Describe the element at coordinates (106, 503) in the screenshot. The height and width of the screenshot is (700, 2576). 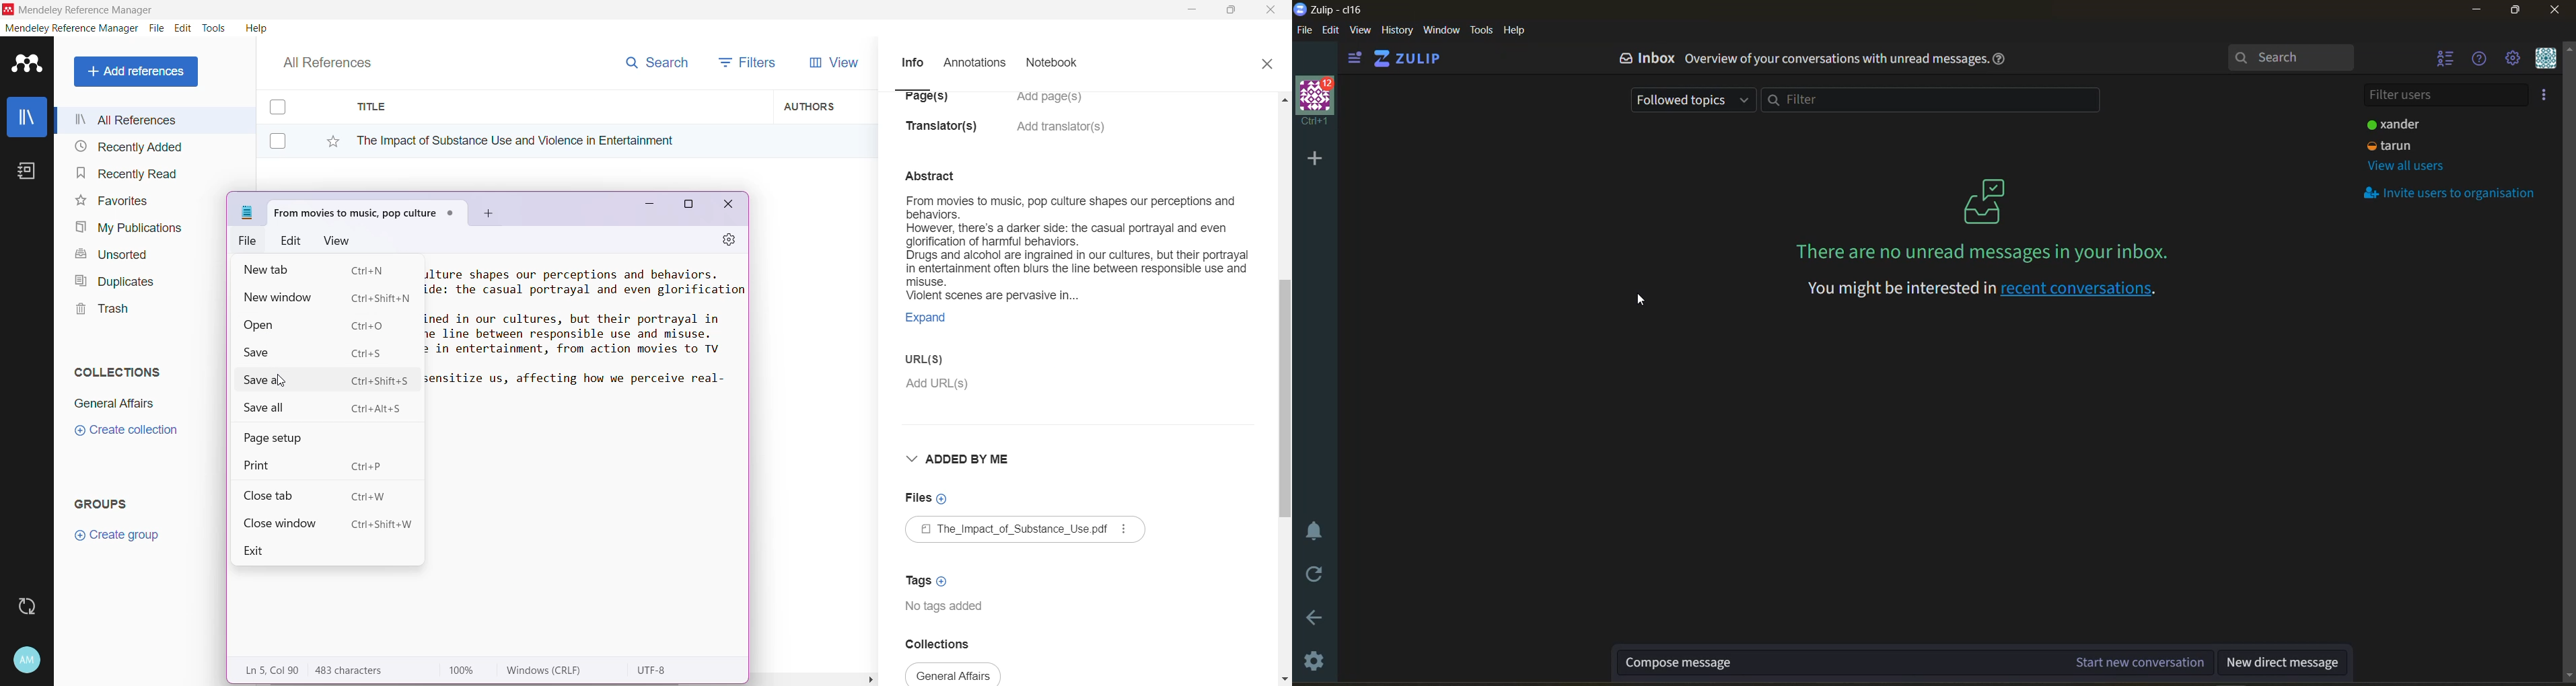
I see `Groups` at that location.